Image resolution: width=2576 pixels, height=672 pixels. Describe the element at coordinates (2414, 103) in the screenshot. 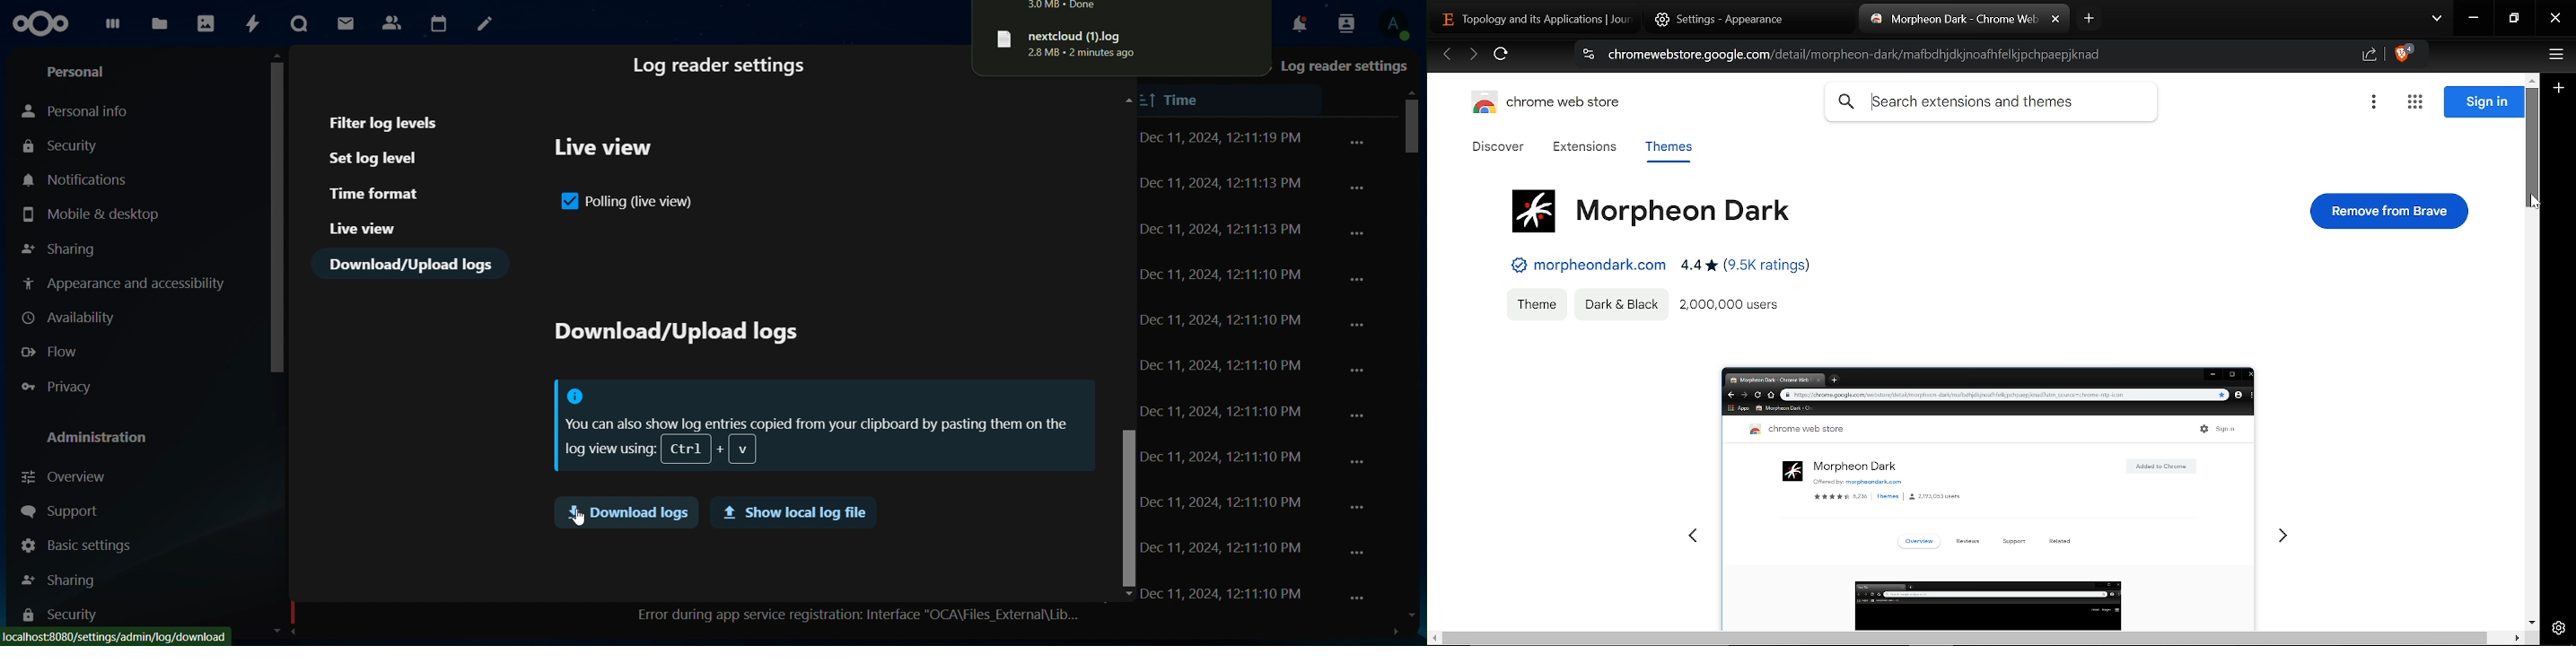

I see `Apps` at that location.